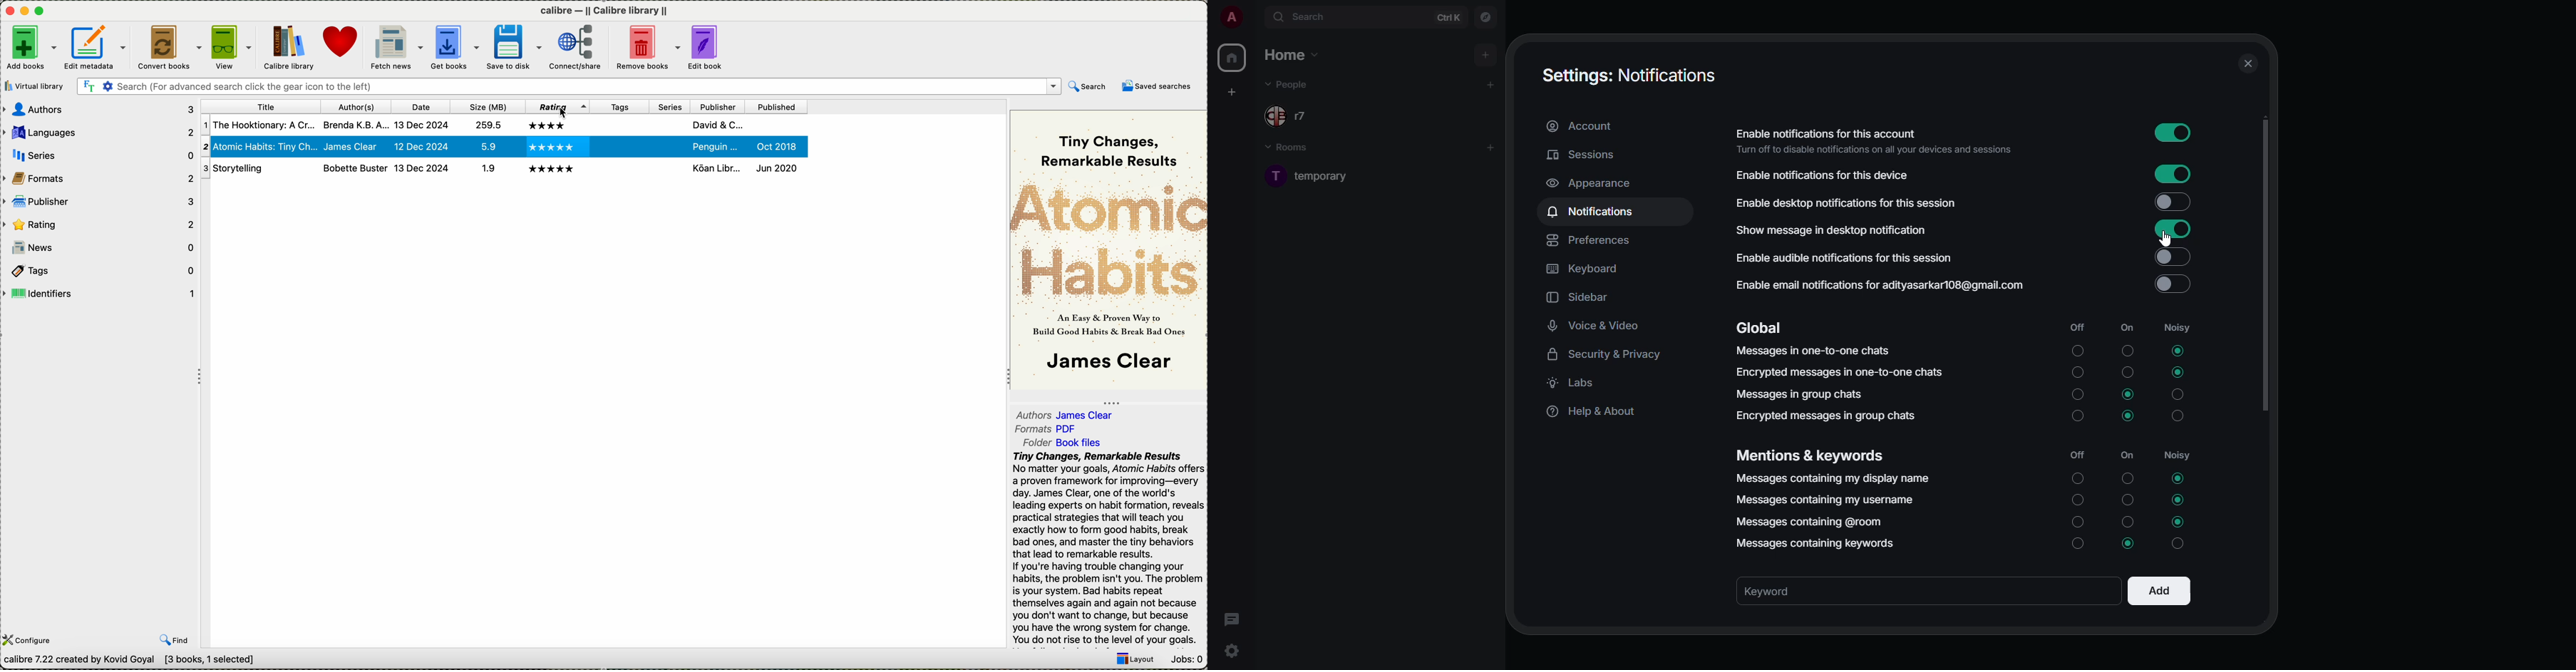 The width and height of the screenshot is (2576, 672). Describe the element at coordinates (1234, 619) in the screenshot. I see `threads` at that location.